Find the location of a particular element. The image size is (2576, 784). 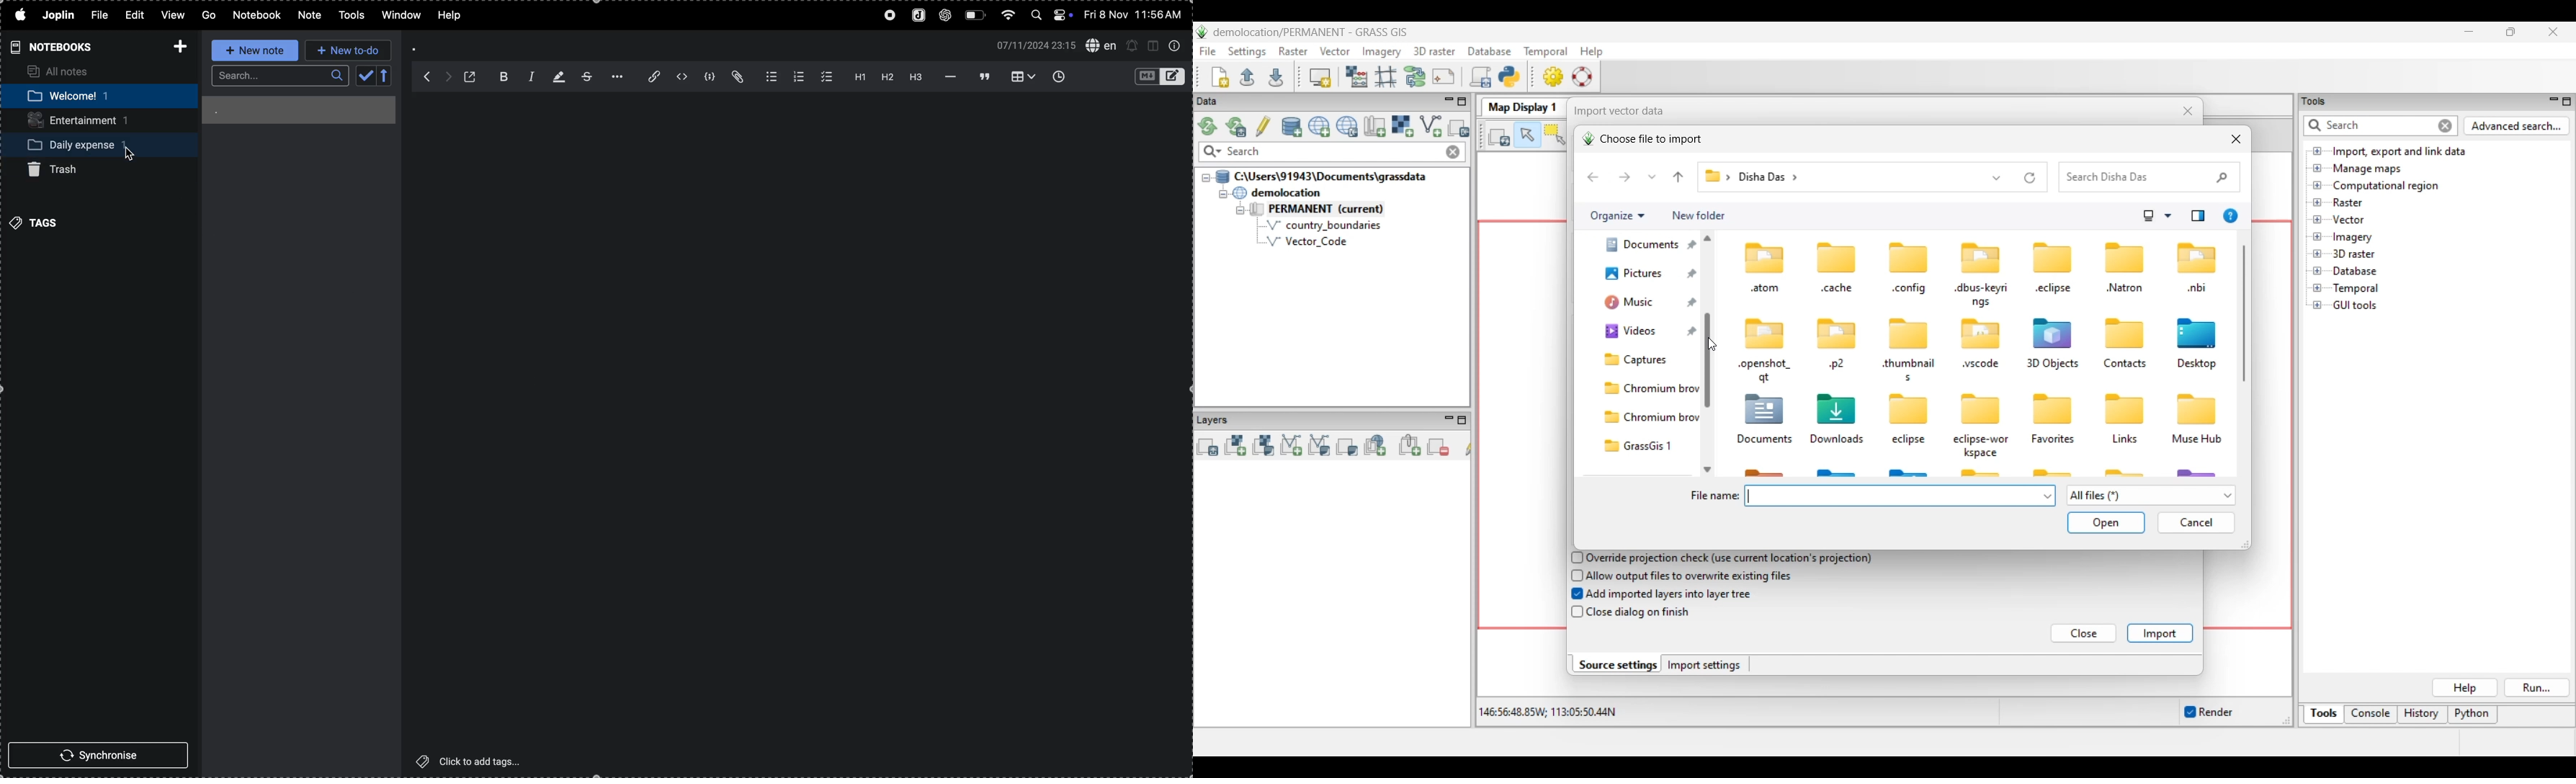

notebooks is located at coordinates (49, 47).